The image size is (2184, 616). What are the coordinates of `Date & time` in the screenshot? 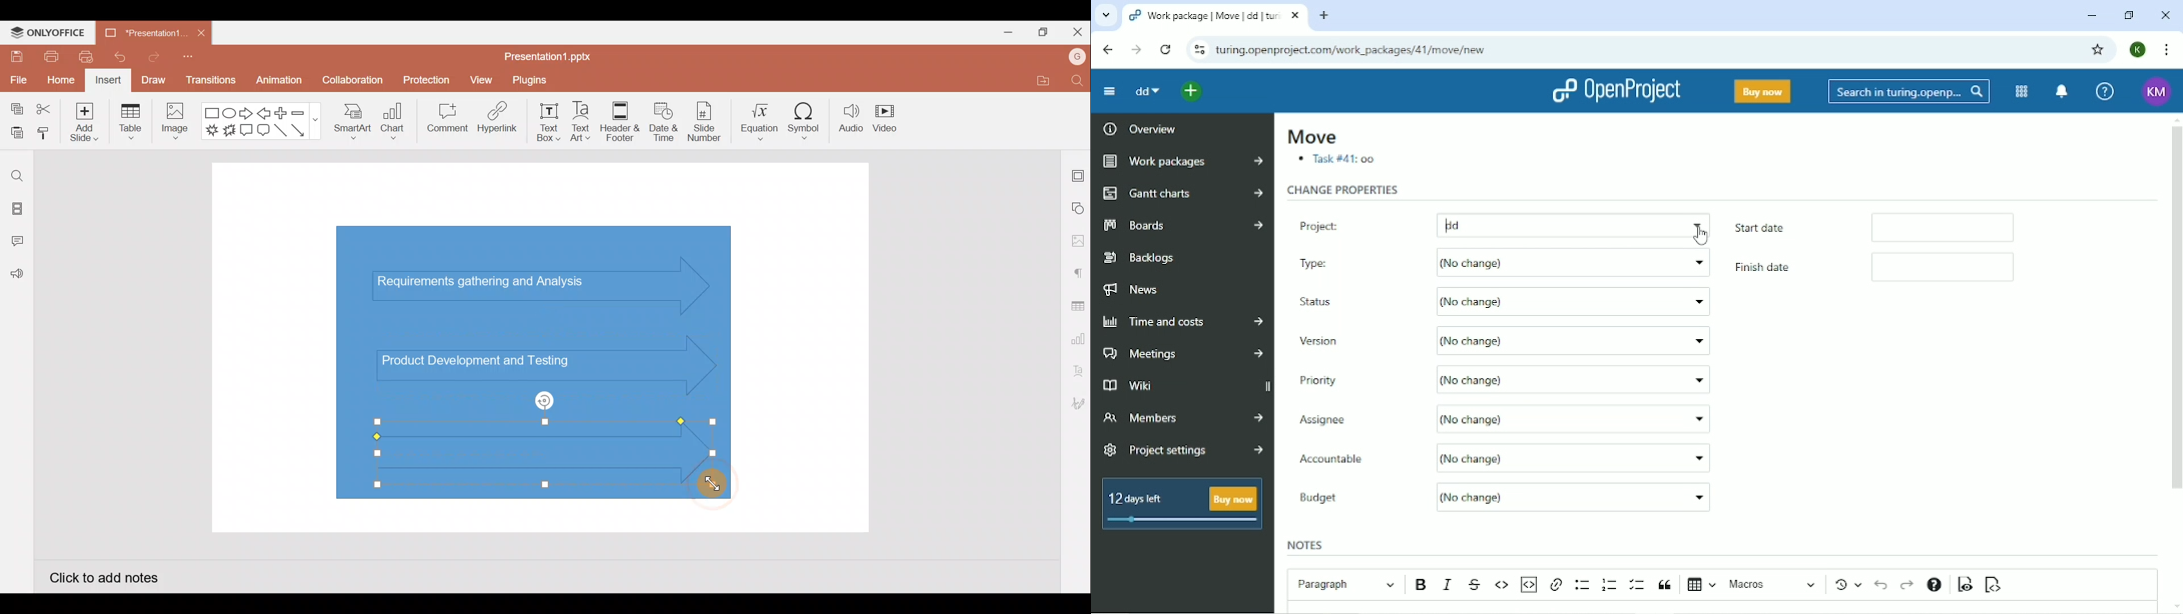 It's located at (664, 122).